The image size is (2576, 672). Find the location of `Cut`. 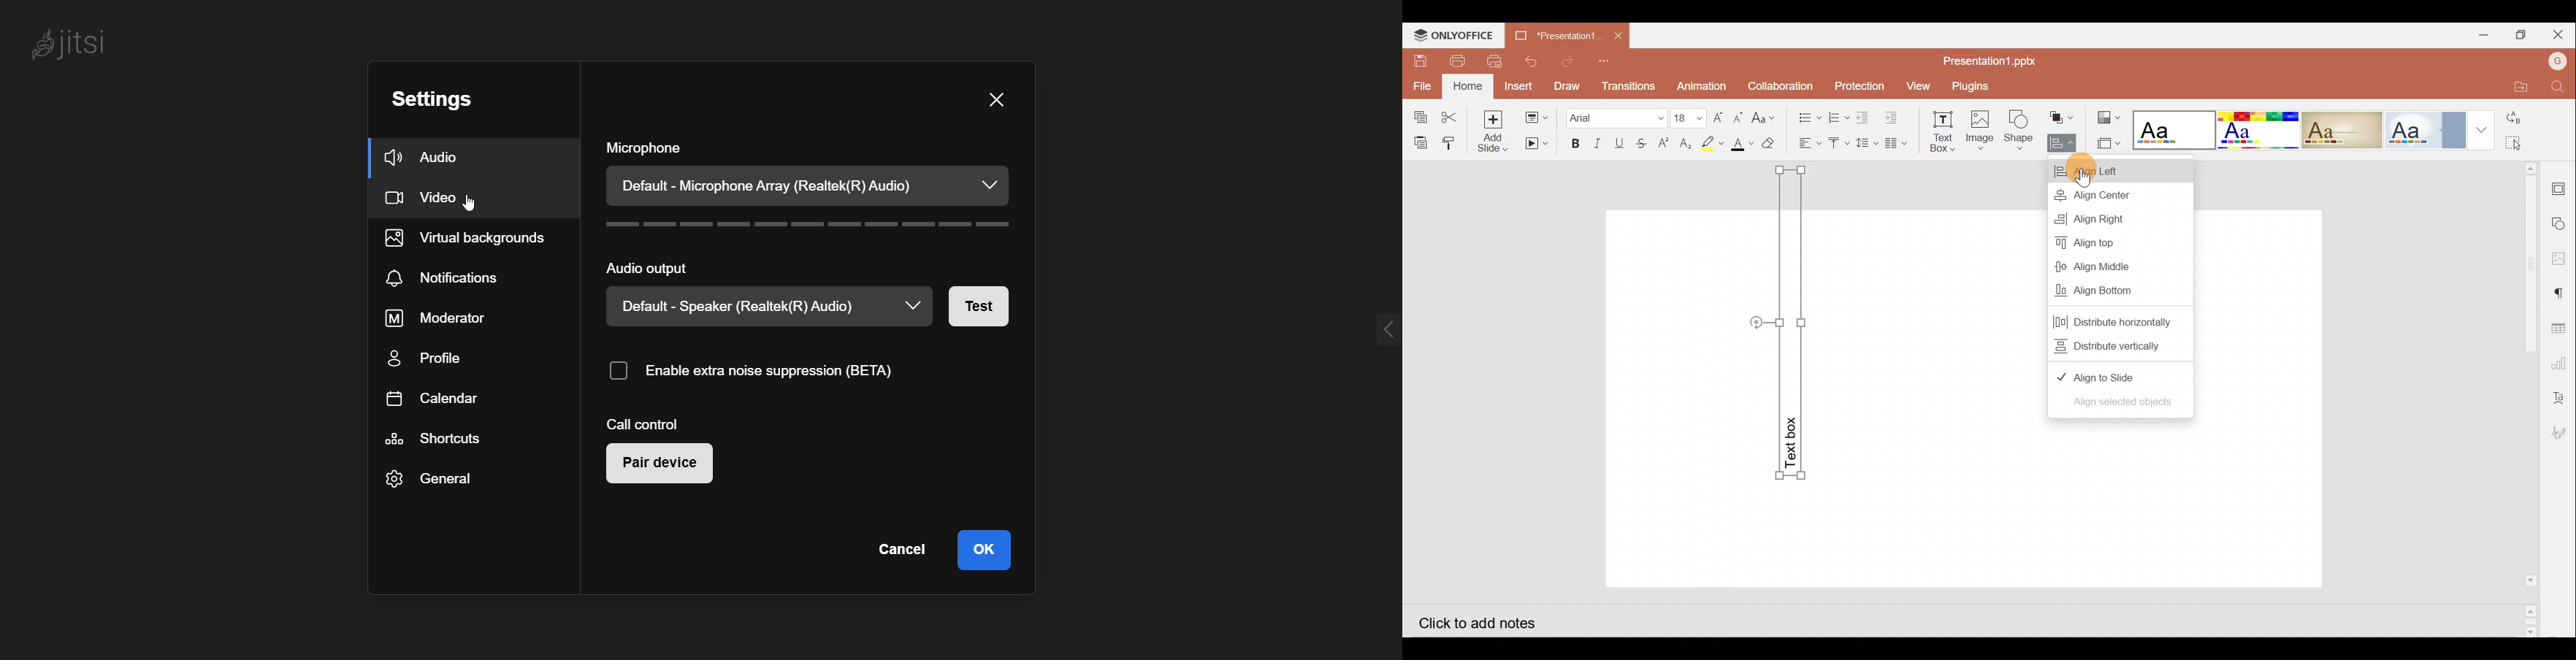

Cut is located at coordinates (1453, 114).